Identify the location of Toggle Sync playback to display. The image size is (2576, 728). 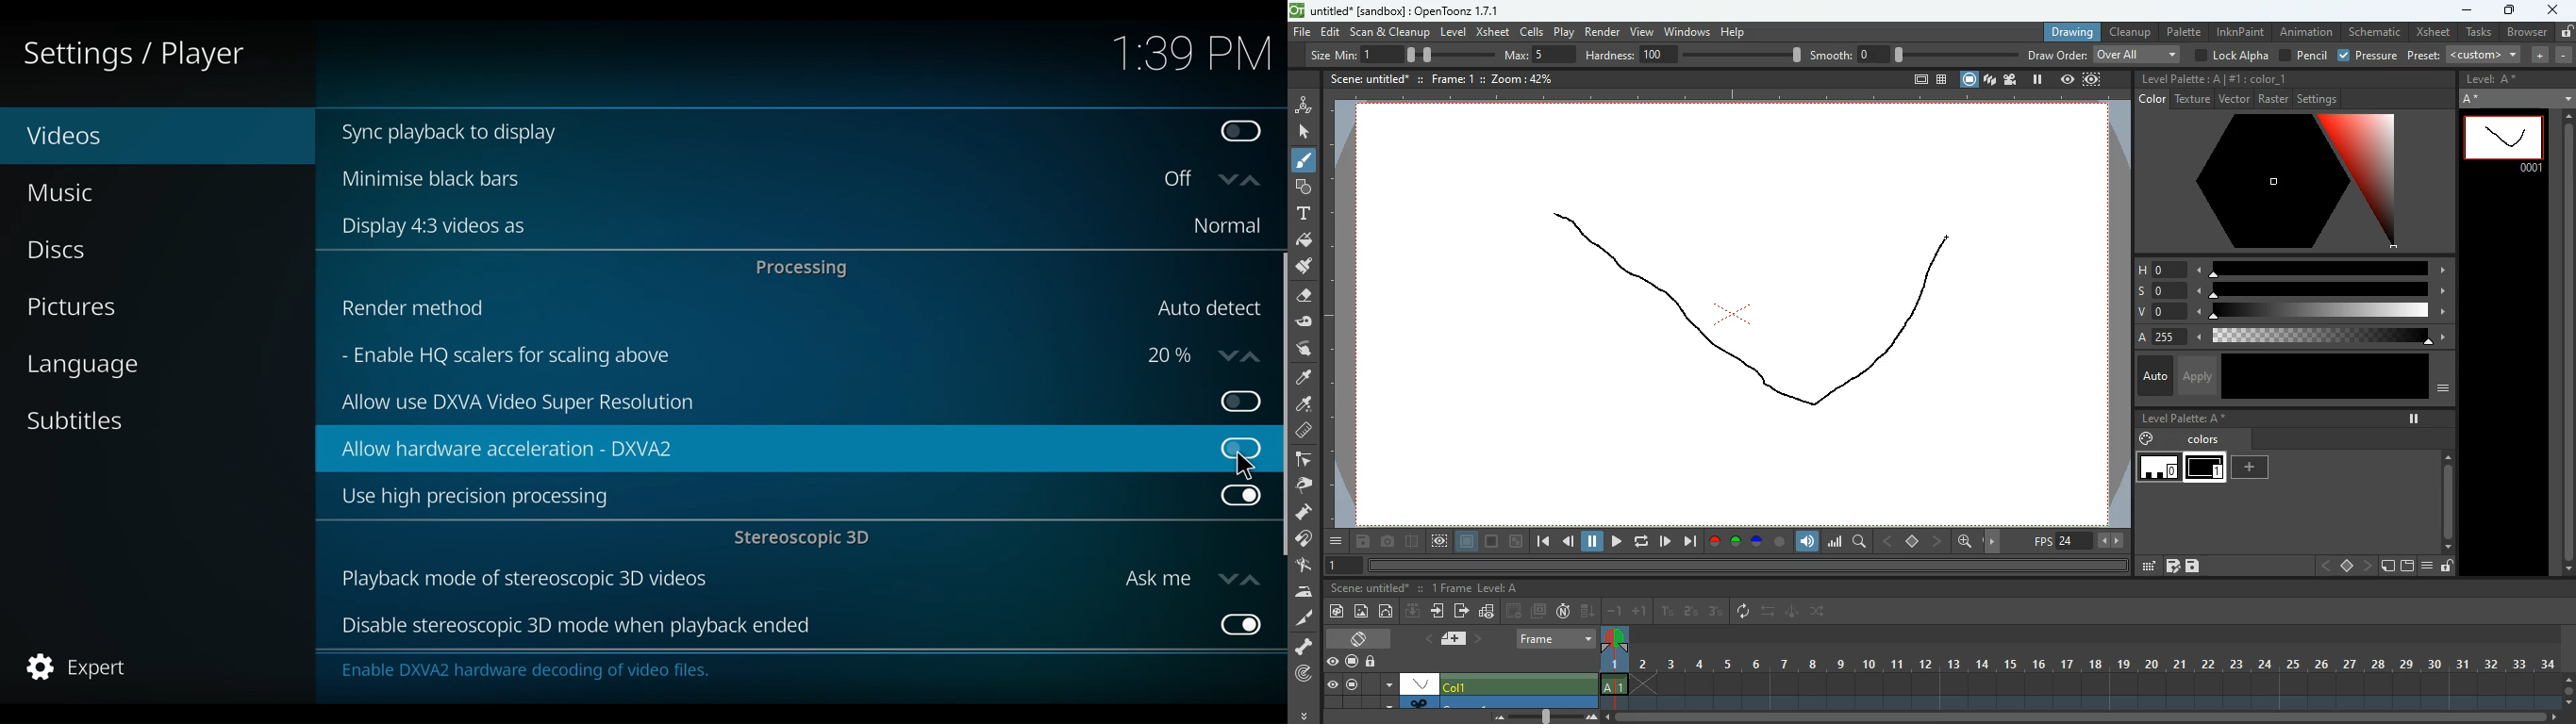
(1244, 133).